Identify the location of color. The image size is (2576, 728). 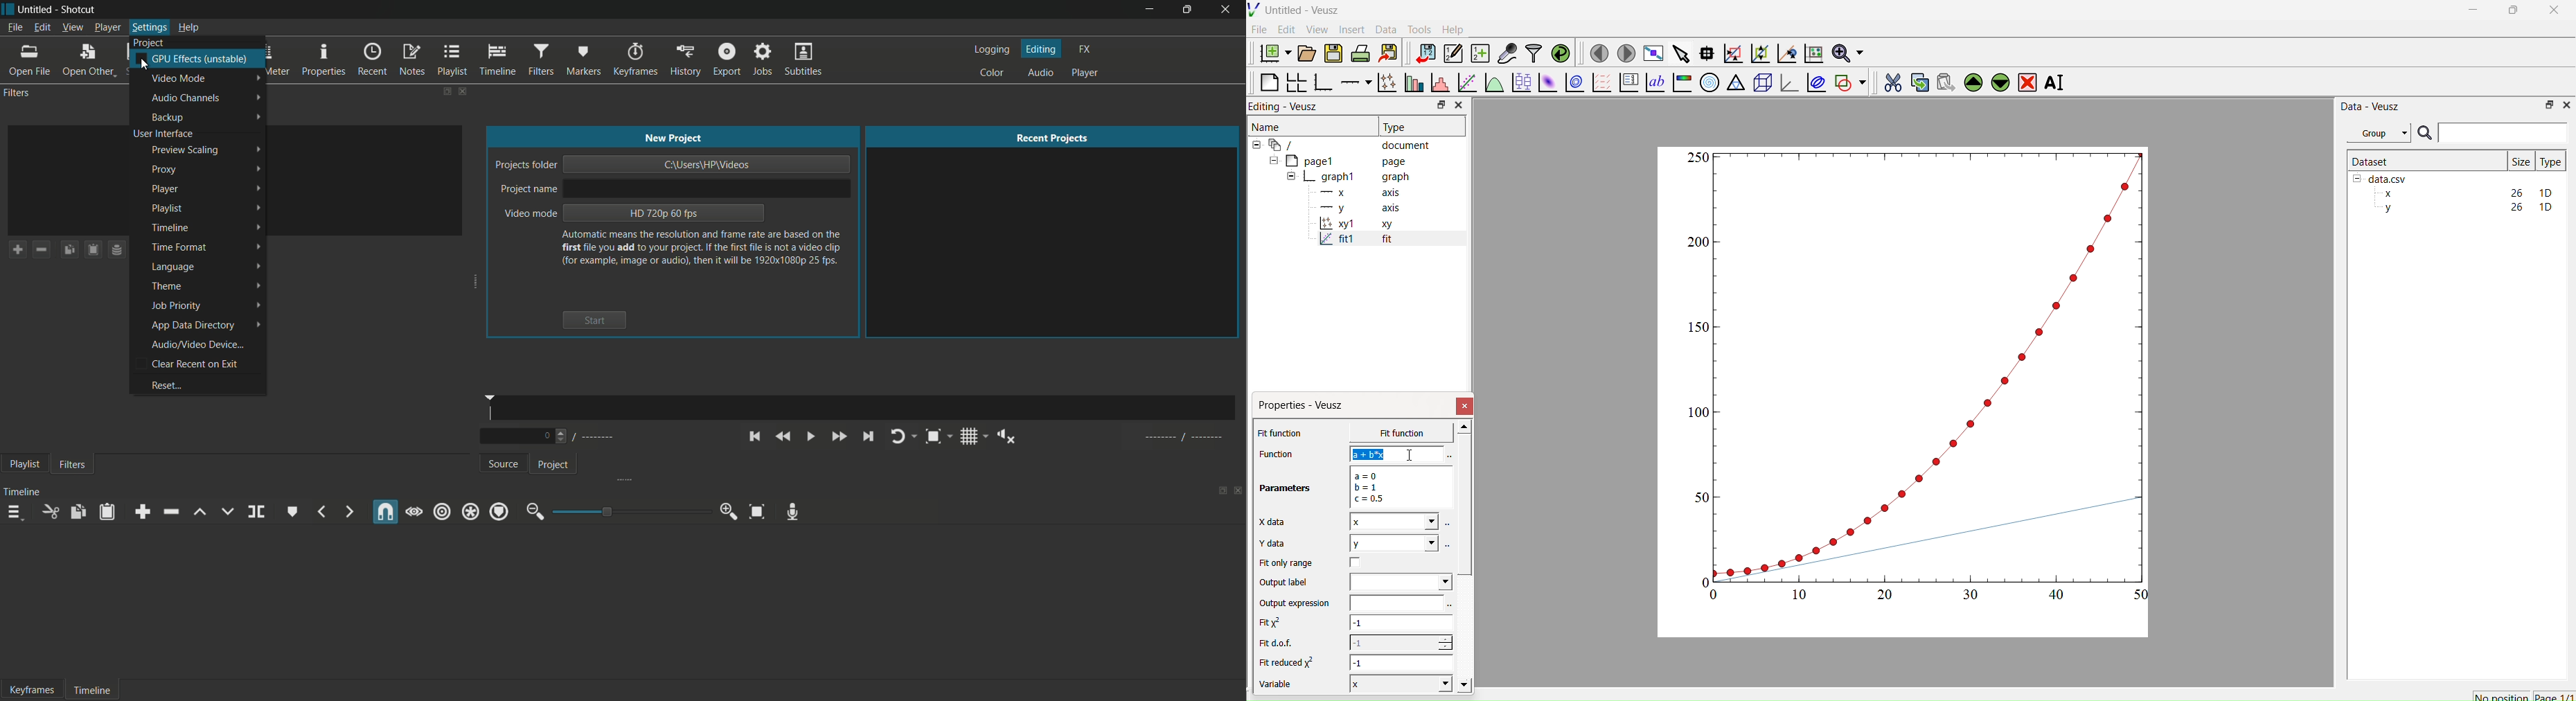
(992, 73).